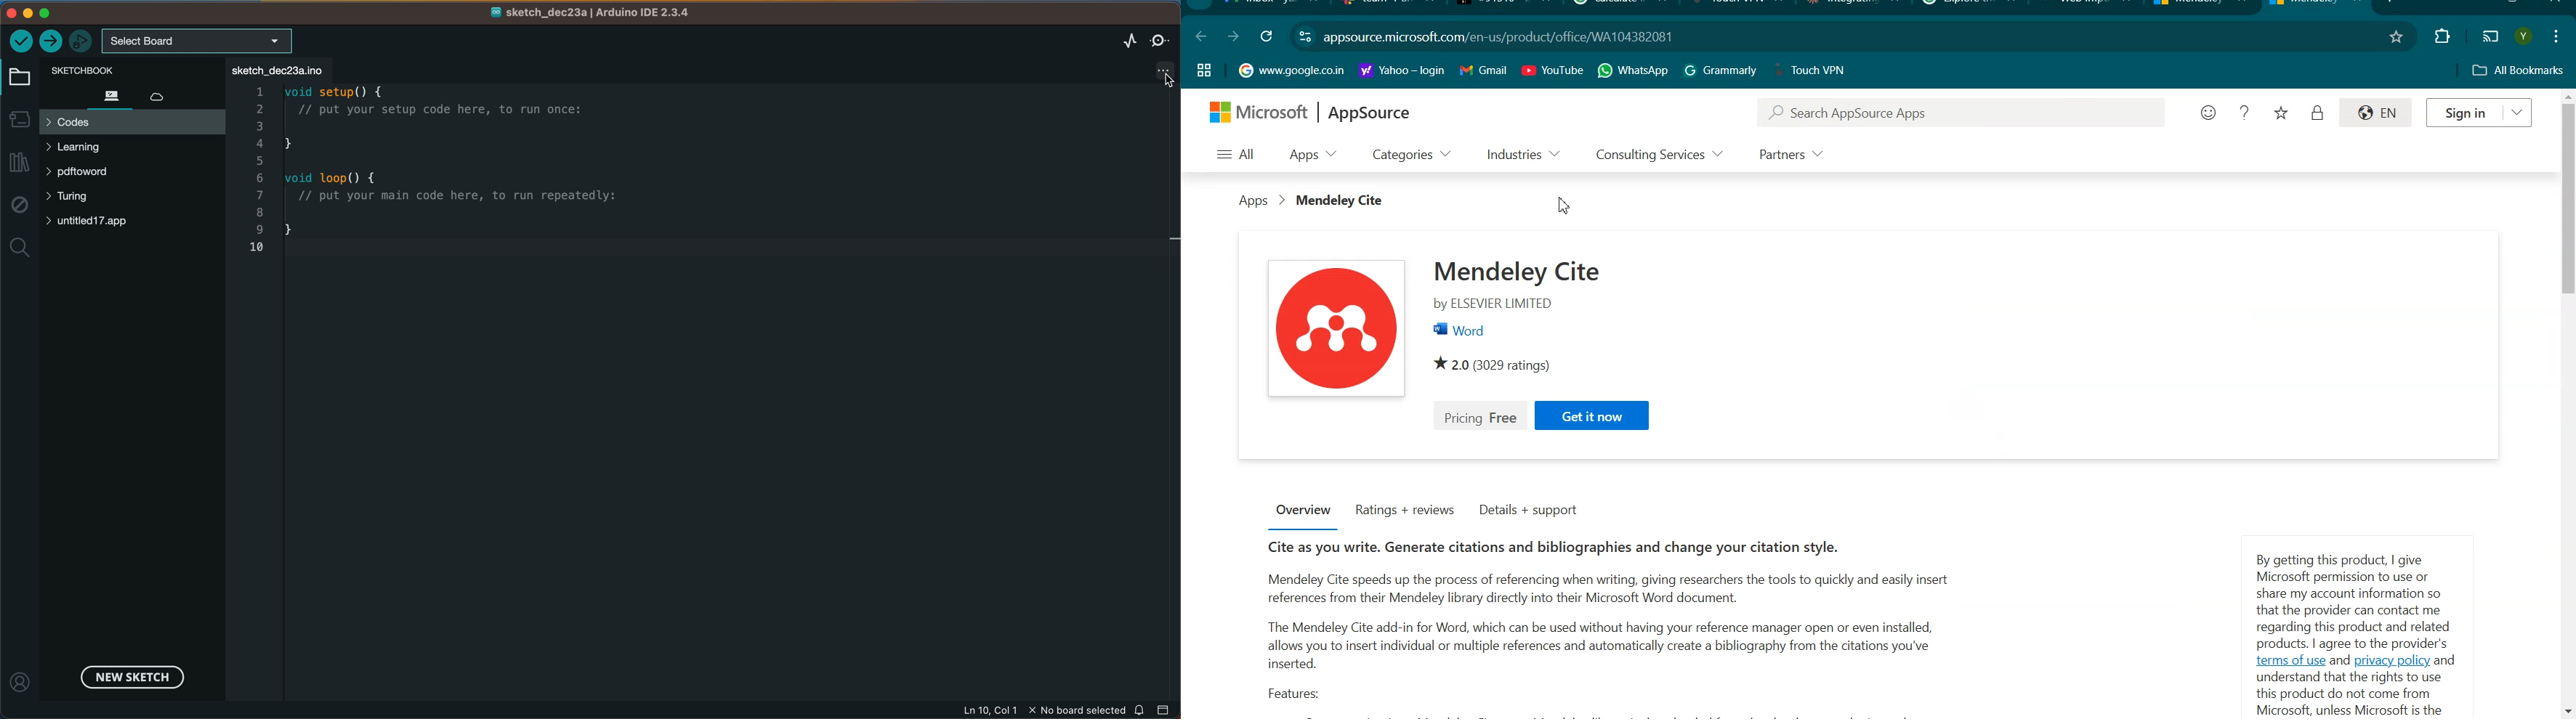 Image resolution: width=2576 pixels, height=728 pixels. What do you see at coordinates (2349, 694) in the screenshot?
I see `understand that the rights to usethis product do not come from microsoft unless microsoft is the` at bounding box center [2349, 694].